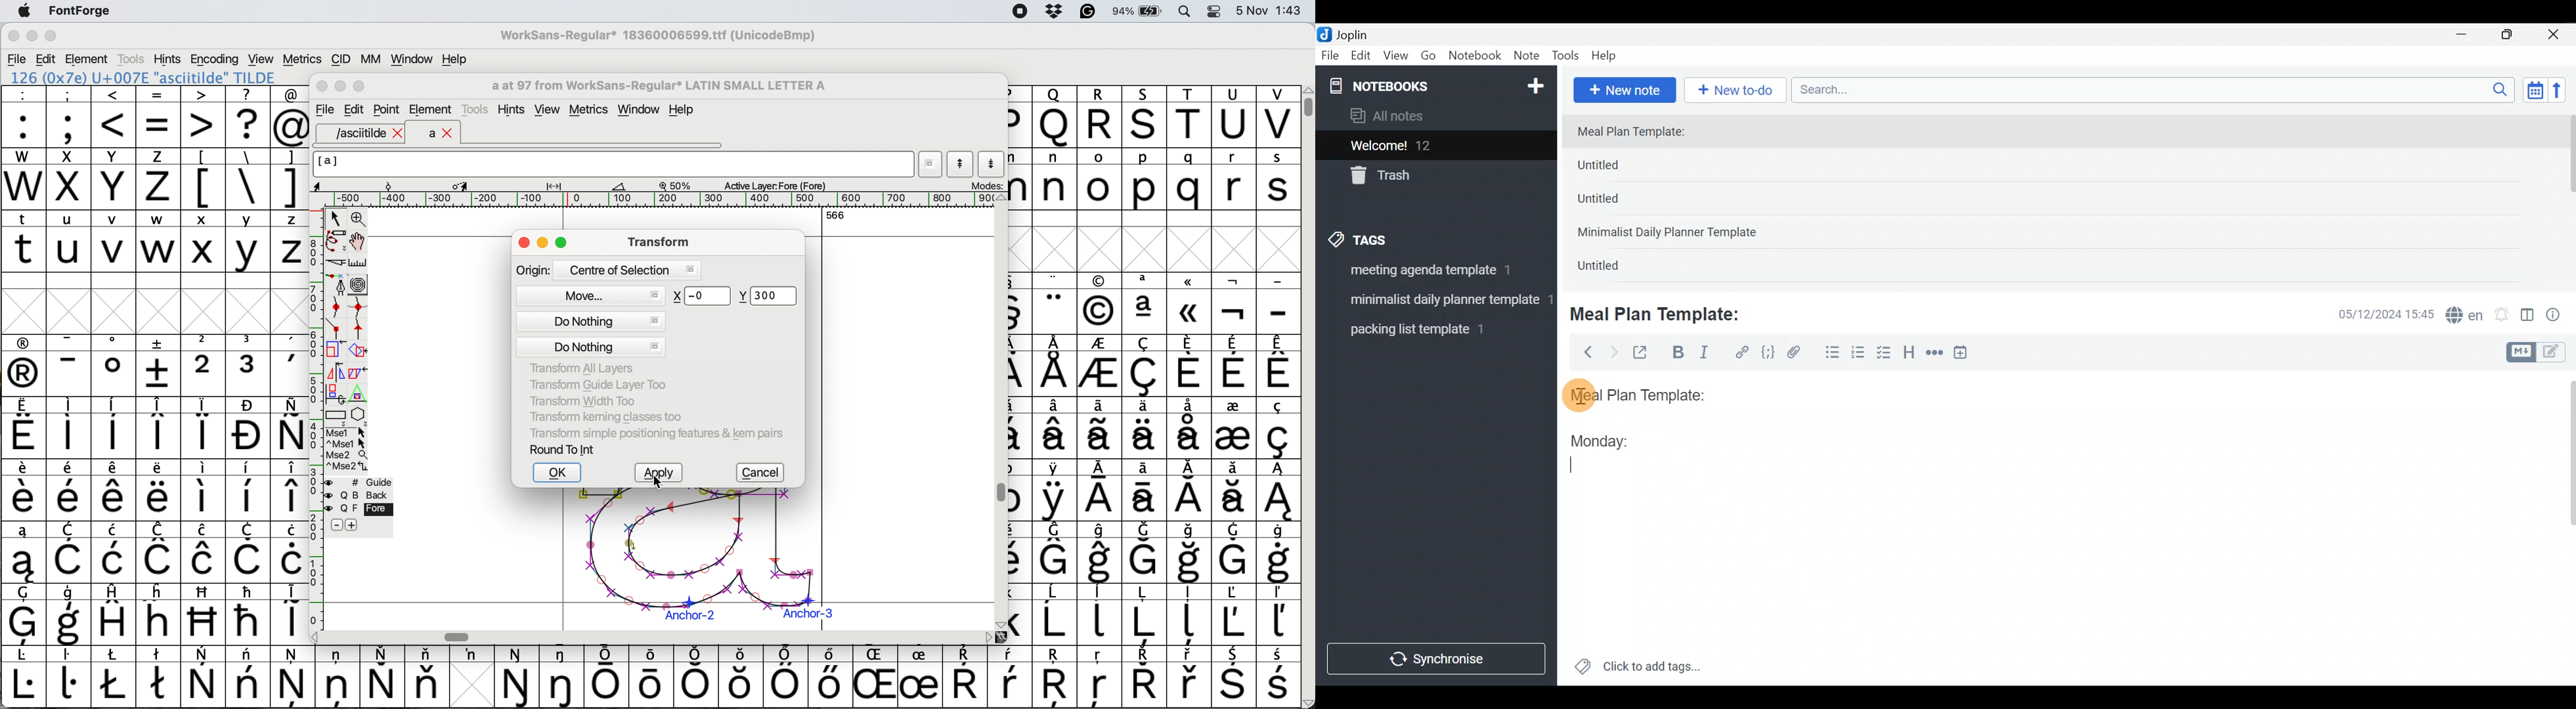  I want to click on View, so click(1395, 58).